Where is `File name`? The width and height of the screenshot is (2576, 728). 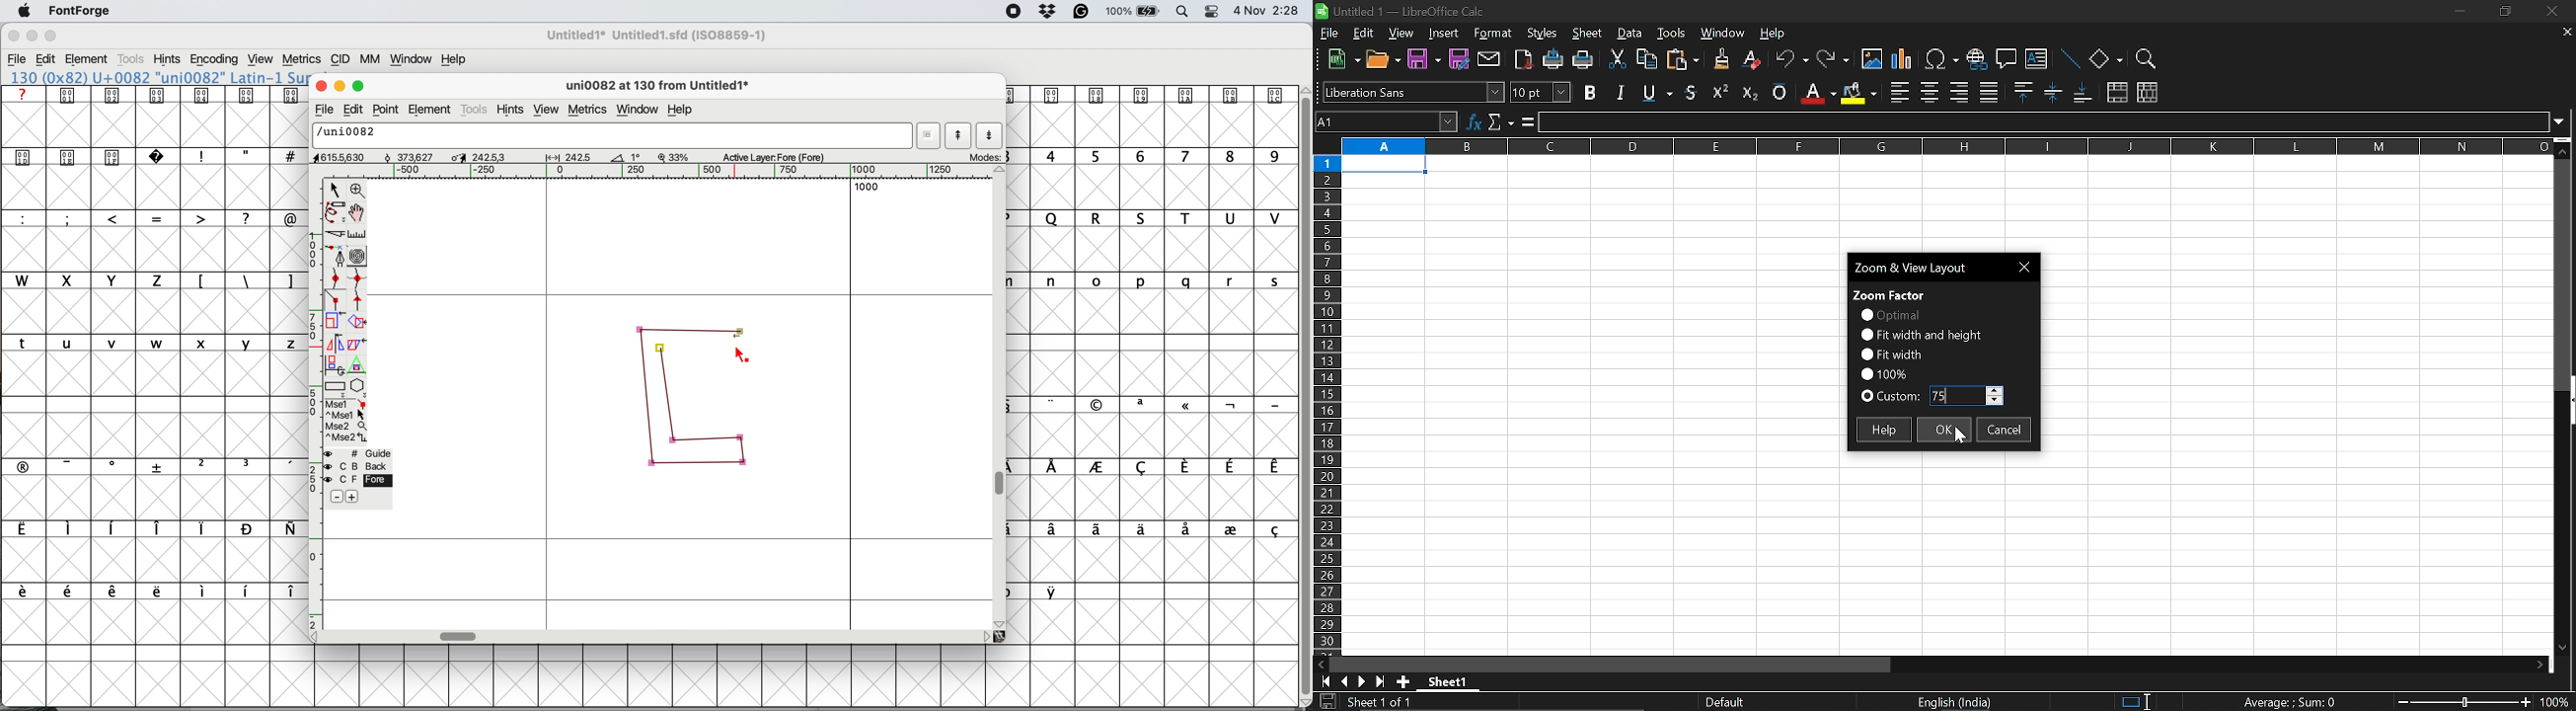
File name is located at coordinates (654, 35).